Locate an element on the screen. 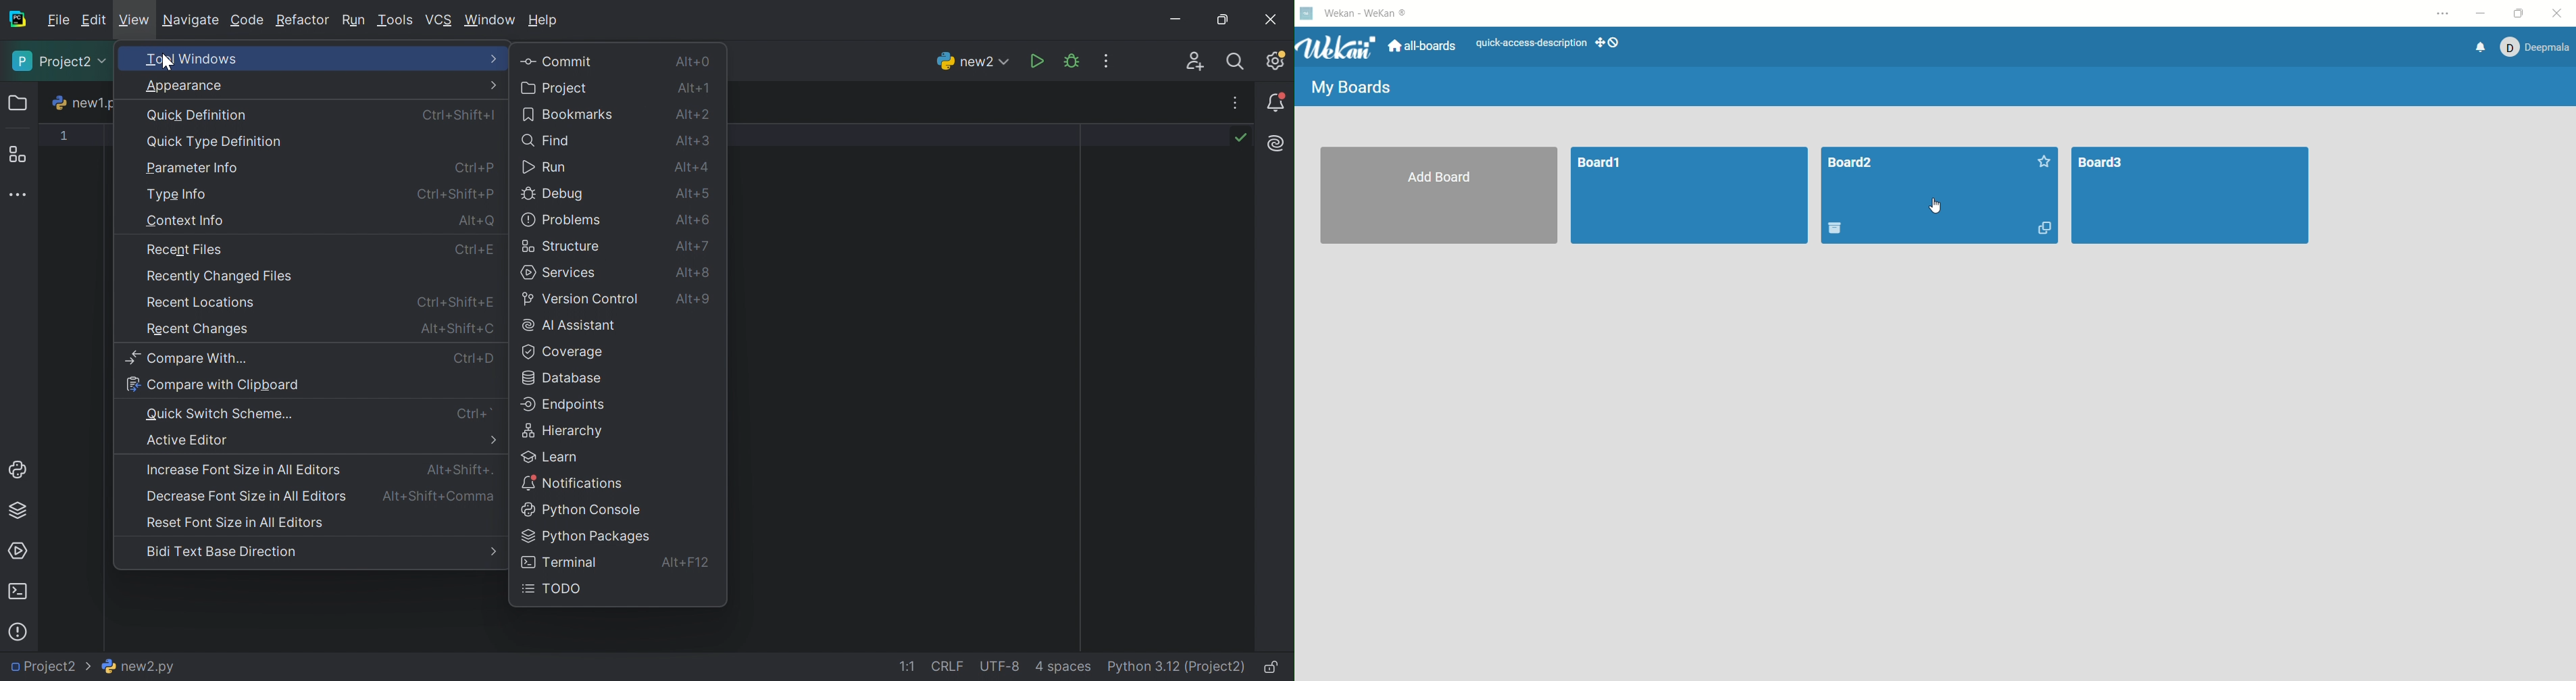 Image resolution: width=2576 pixels, height=700 pixels. Hierarchy is located at coordinates (562, 431).